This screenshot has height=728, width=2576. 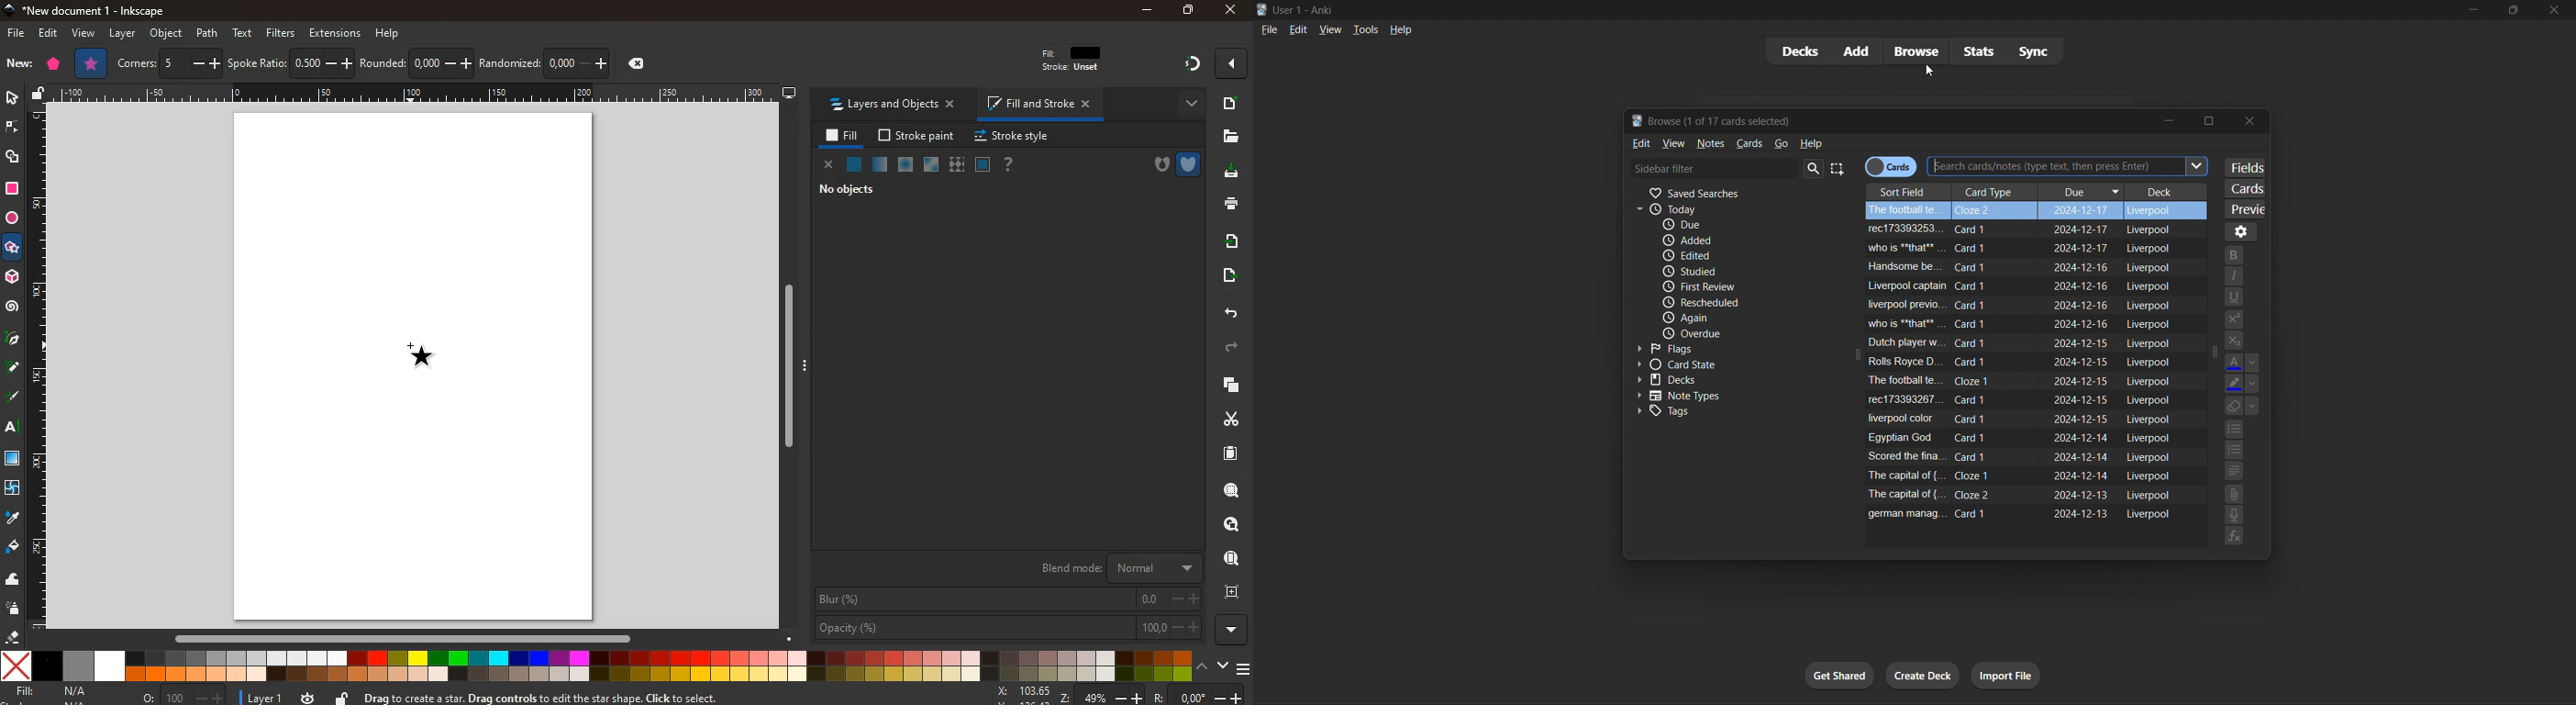 I want to click on fill, so click(x=50, y=691).